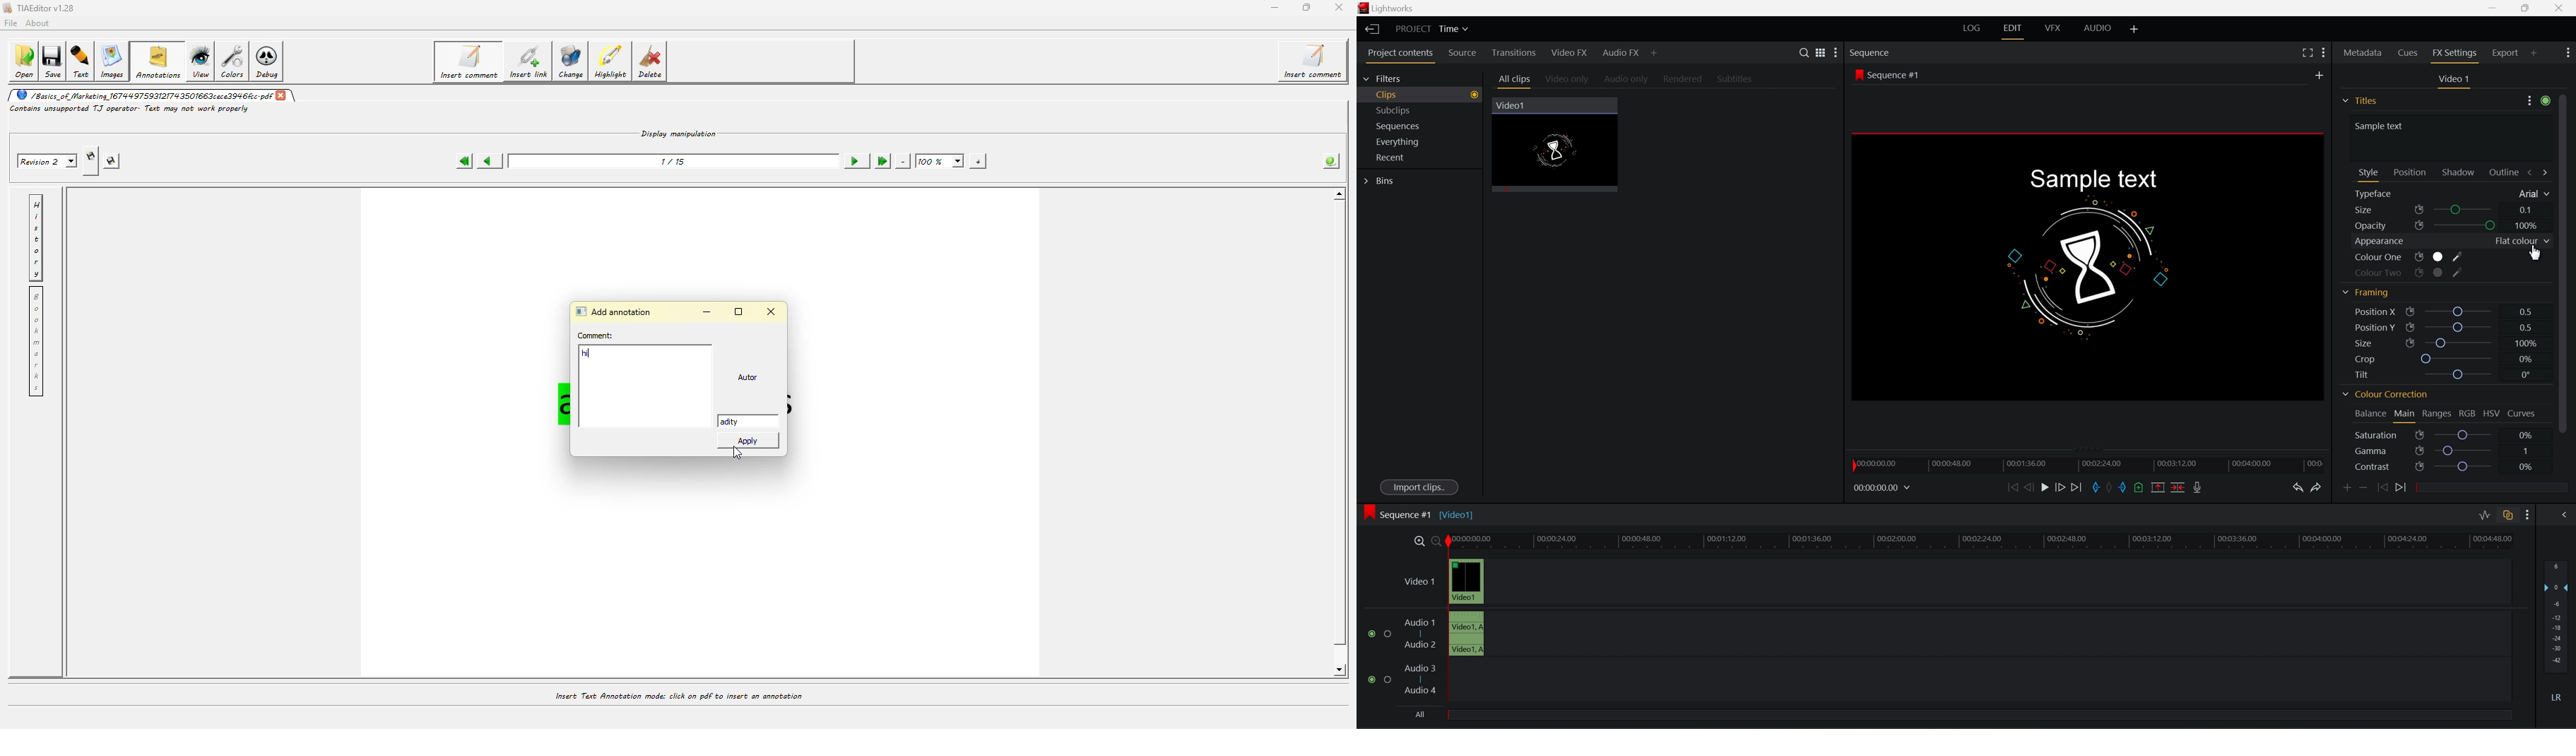 The image size is (2576, 756). Describe the element at coordinates (1571, 53) in the screenshot. I see `Video FX` at that location.